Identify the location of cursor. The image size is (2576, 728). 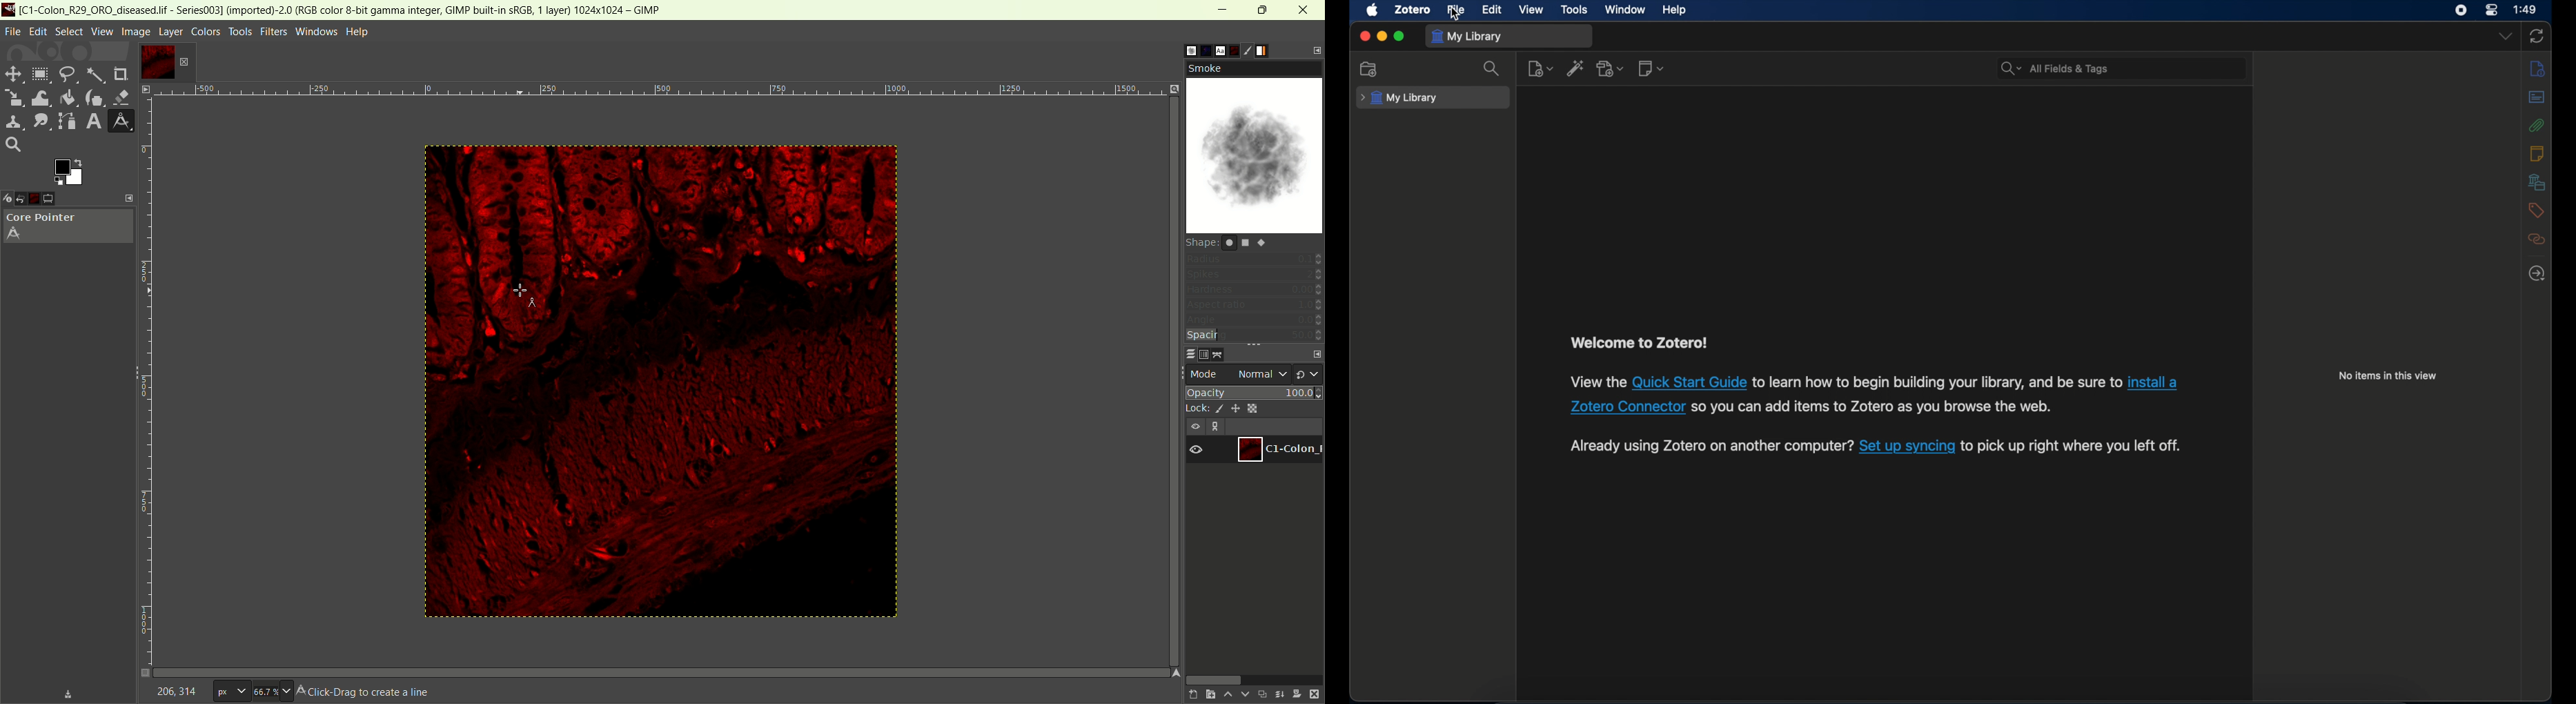
(1455, 14).